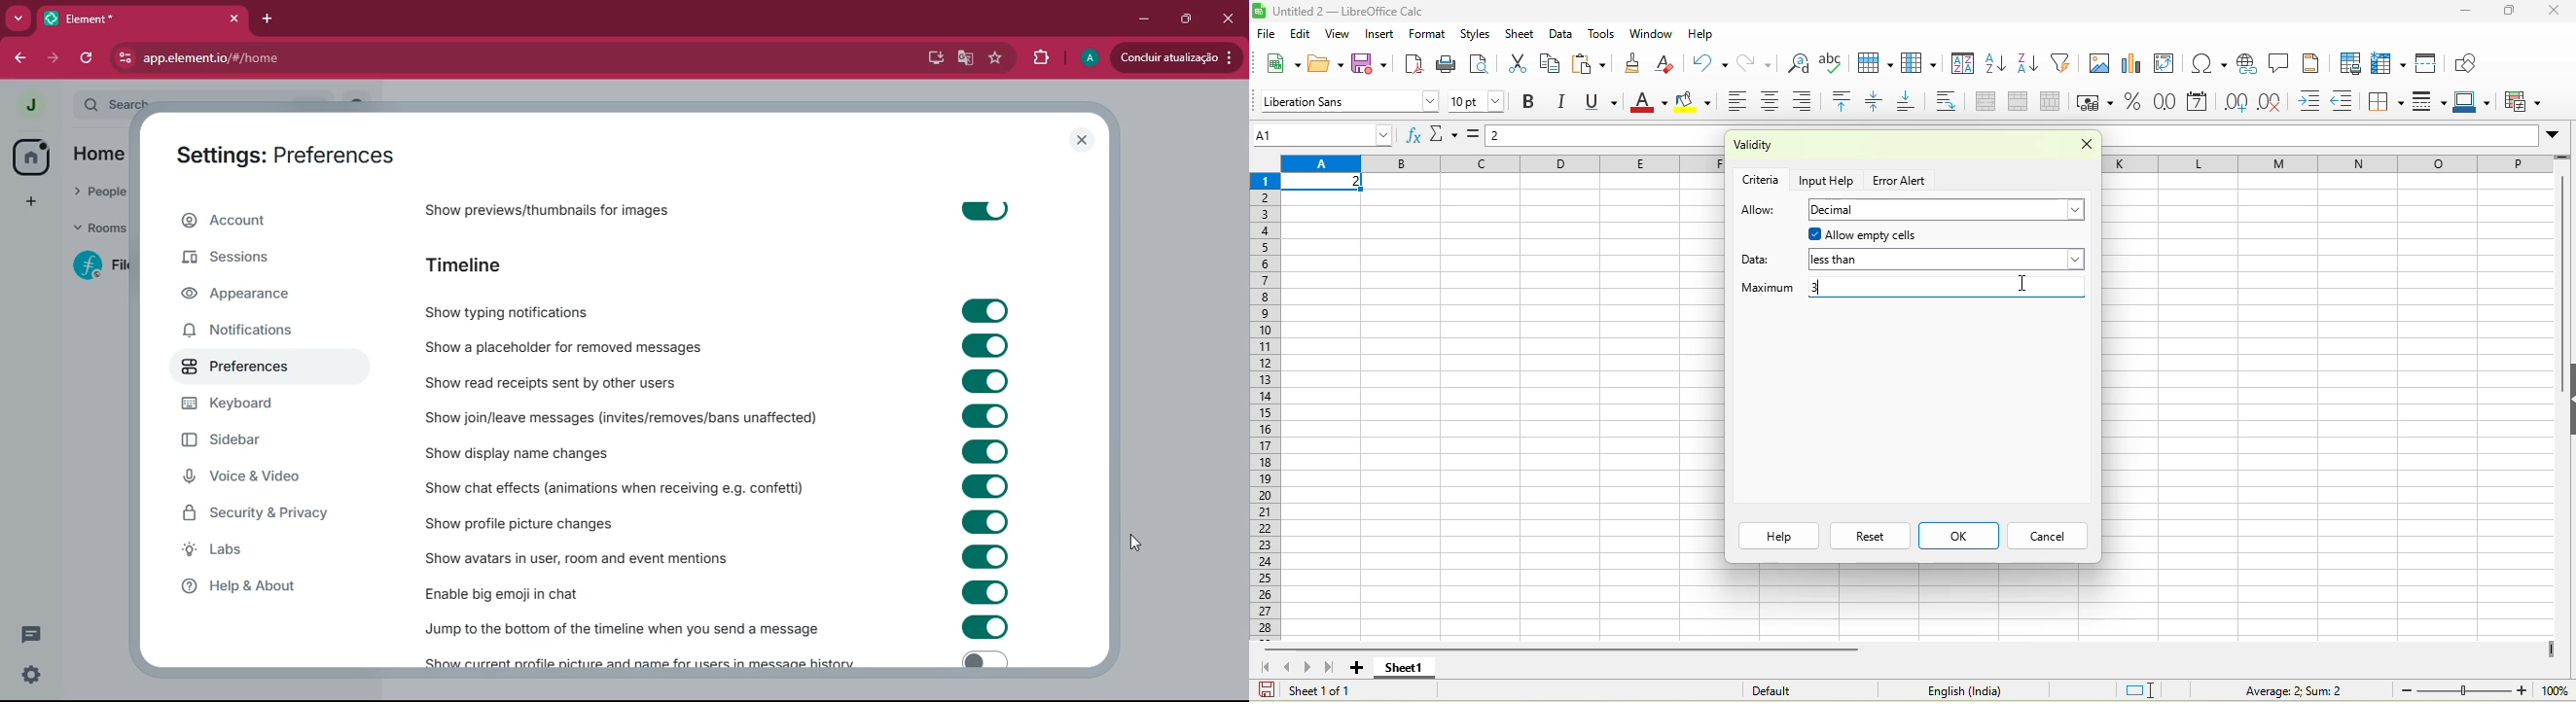  What do you see at coordinates (1650, 35) in the screenshot?
I see `window` at bounding box center [1650, 35].